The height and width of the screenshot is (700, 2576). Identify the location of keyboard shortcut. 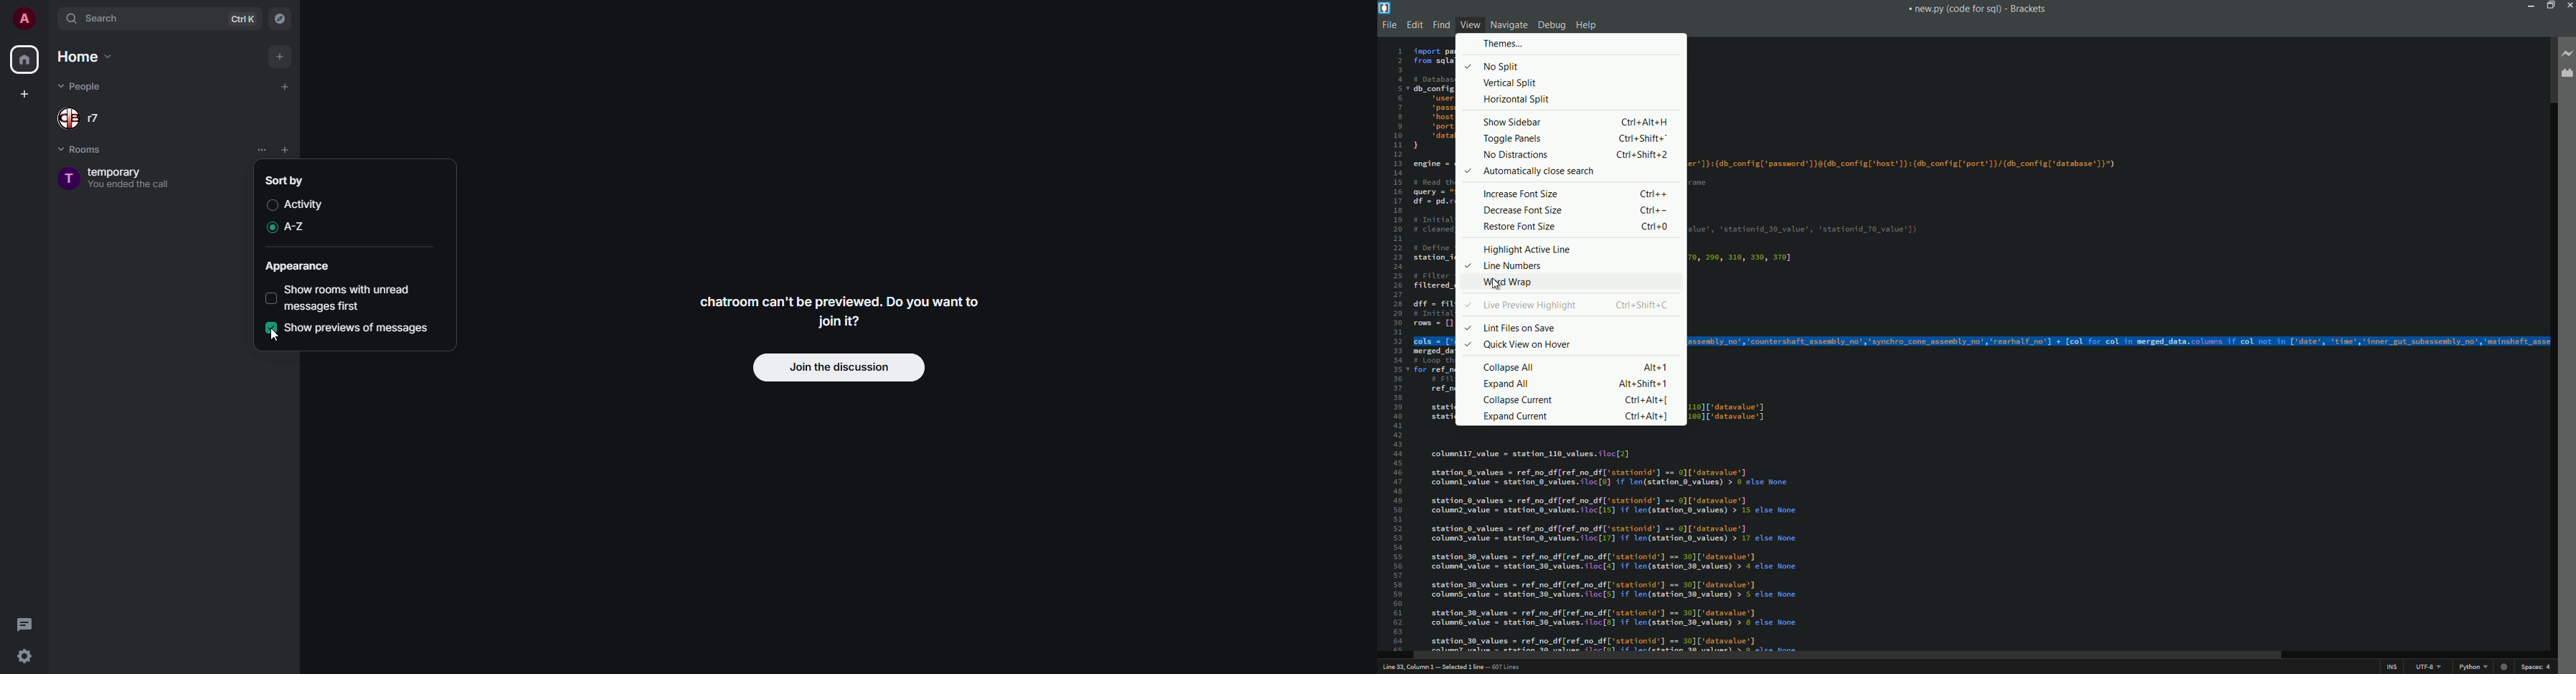
(1655, 227).